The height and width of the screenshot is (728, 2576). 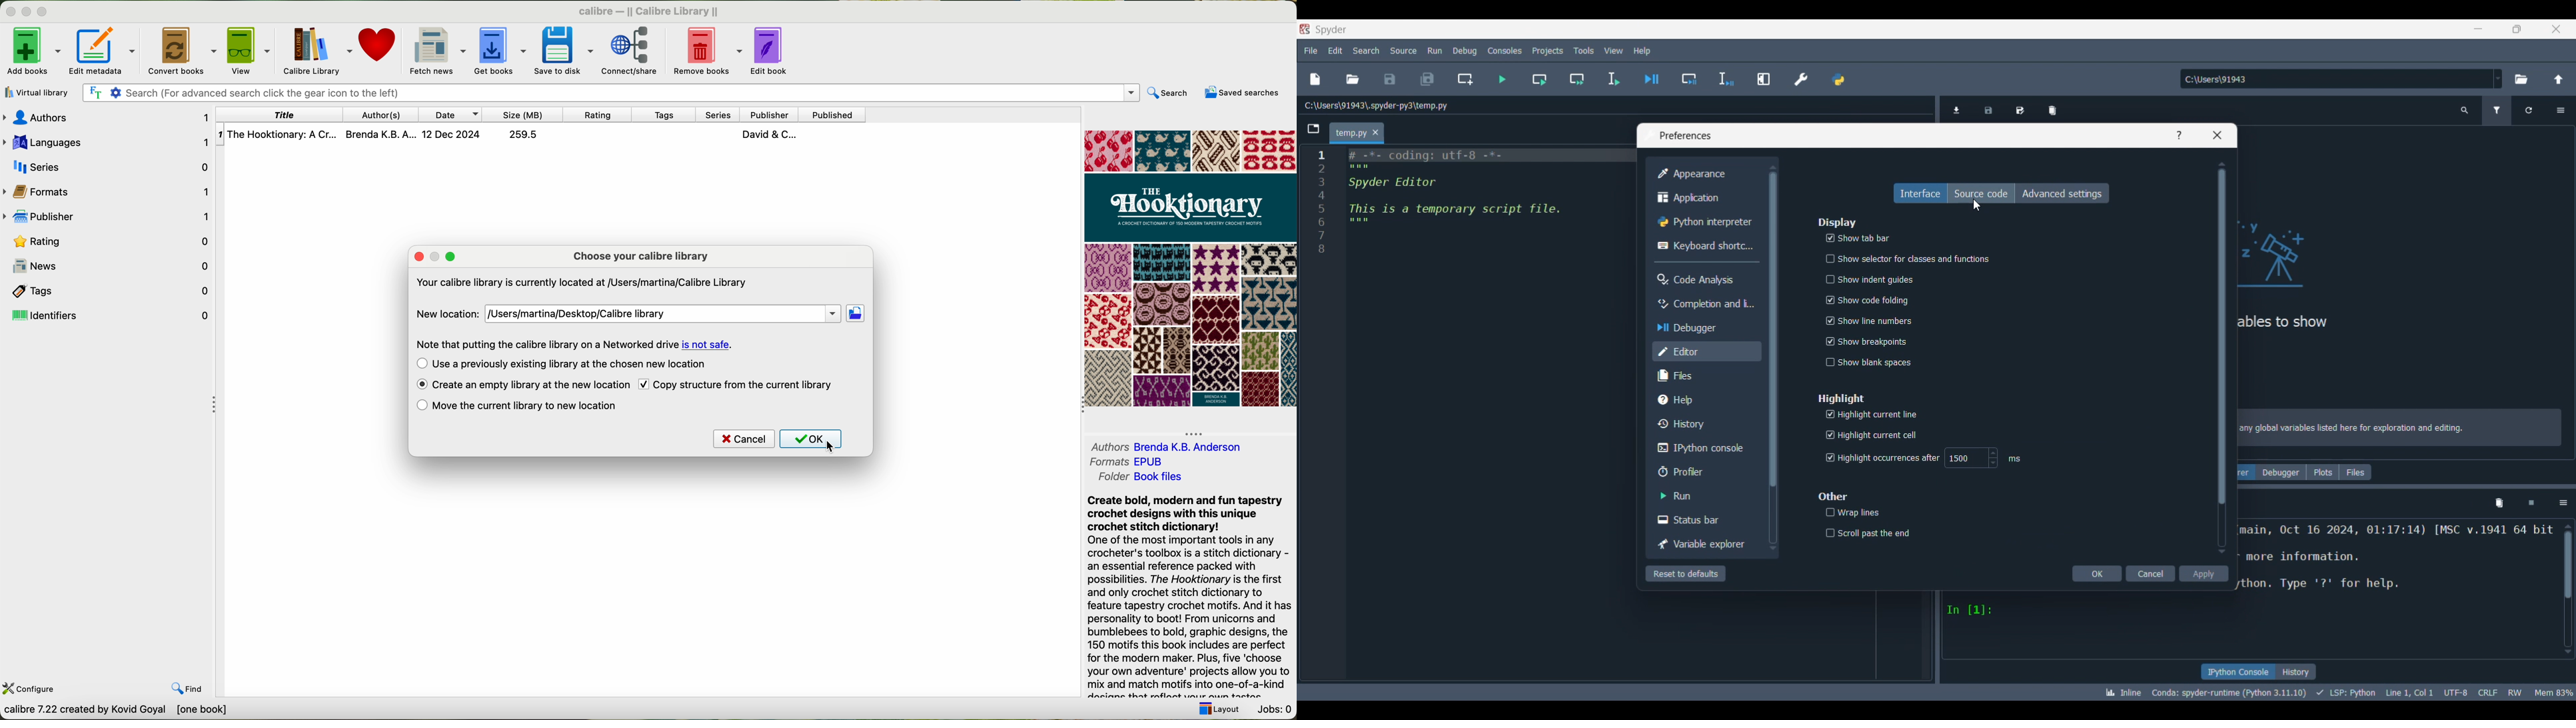 I want to click on Help, so click(x=2179, y=135).